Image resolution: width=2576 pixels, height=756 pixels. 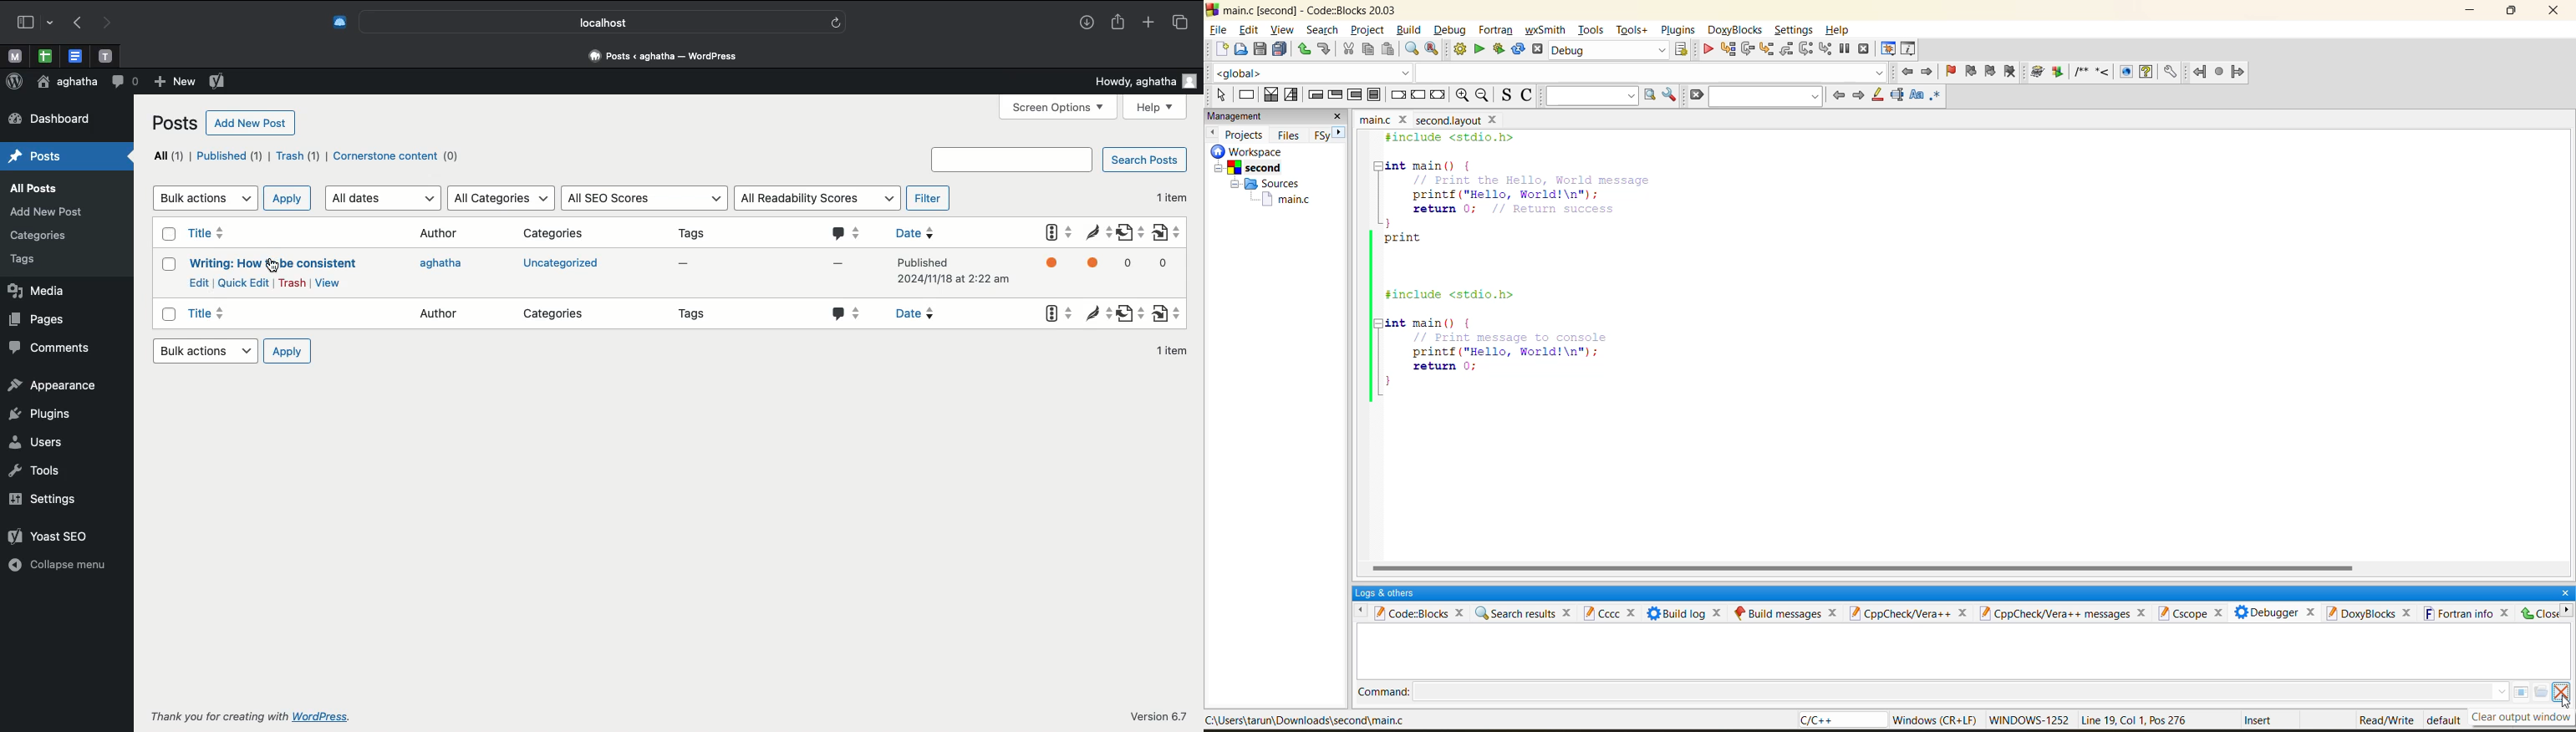 What do you see at coordinates (1825, 50) in the screenshot?
I see `step into instruction` at bounding box center [1825, 50].